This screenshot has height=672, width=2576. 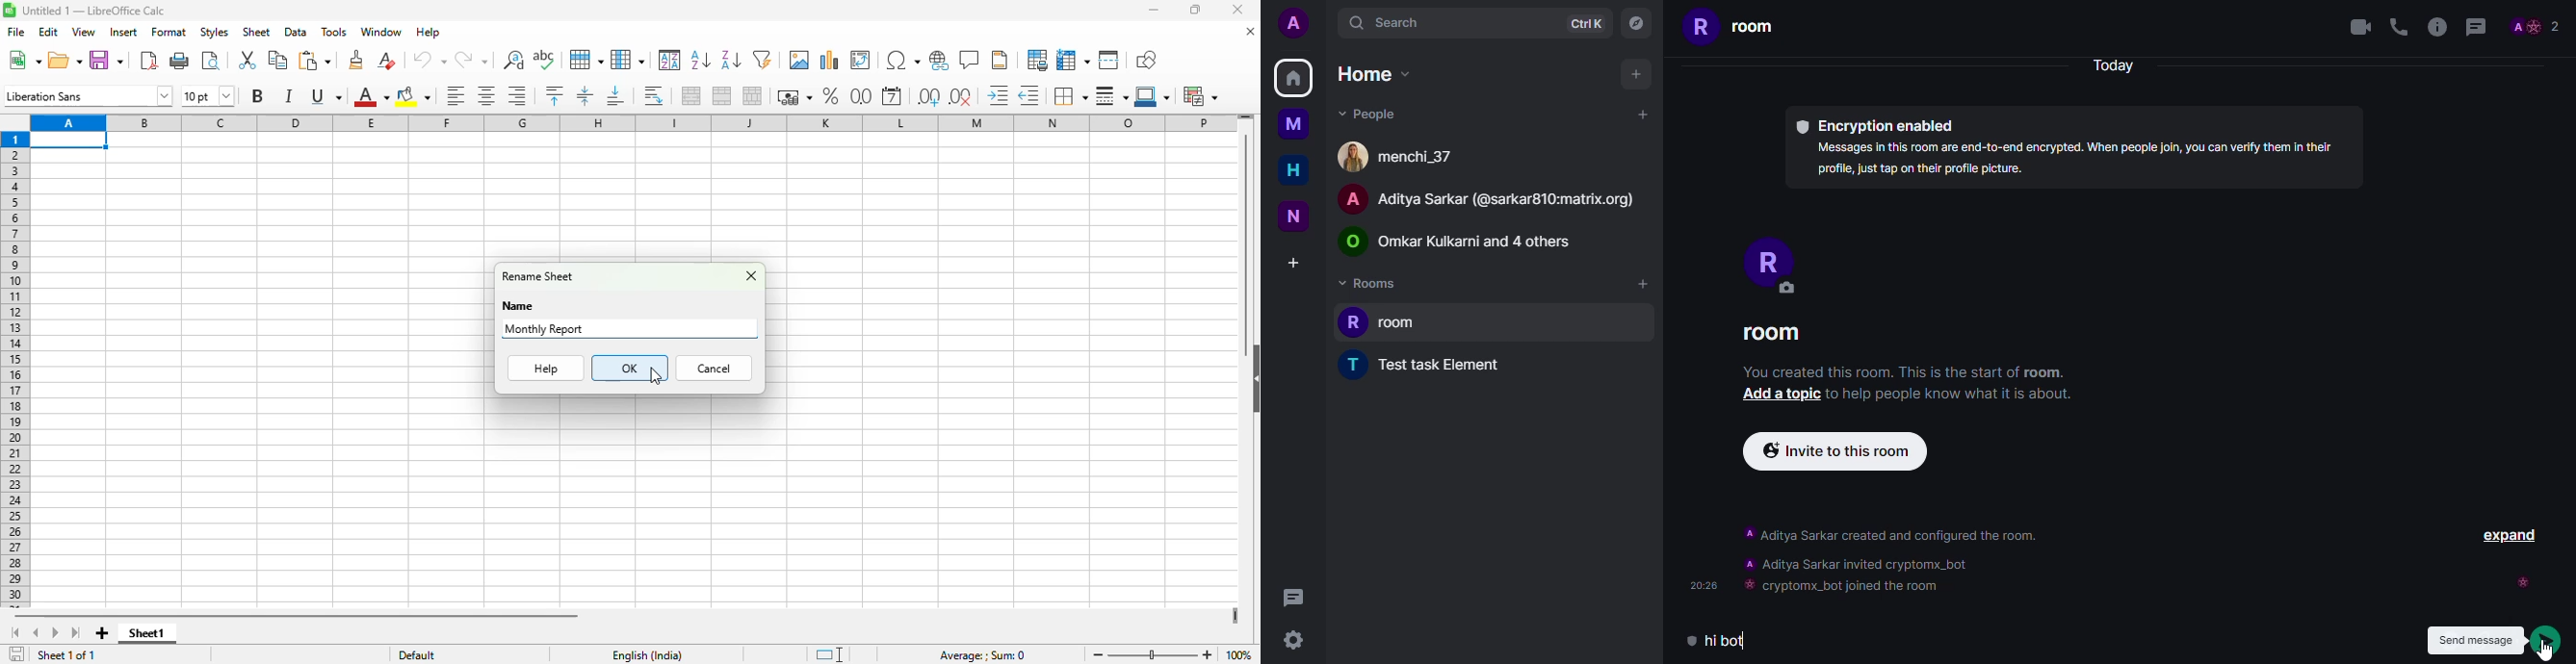 I want to click on add, so click(x=1644, y=115).